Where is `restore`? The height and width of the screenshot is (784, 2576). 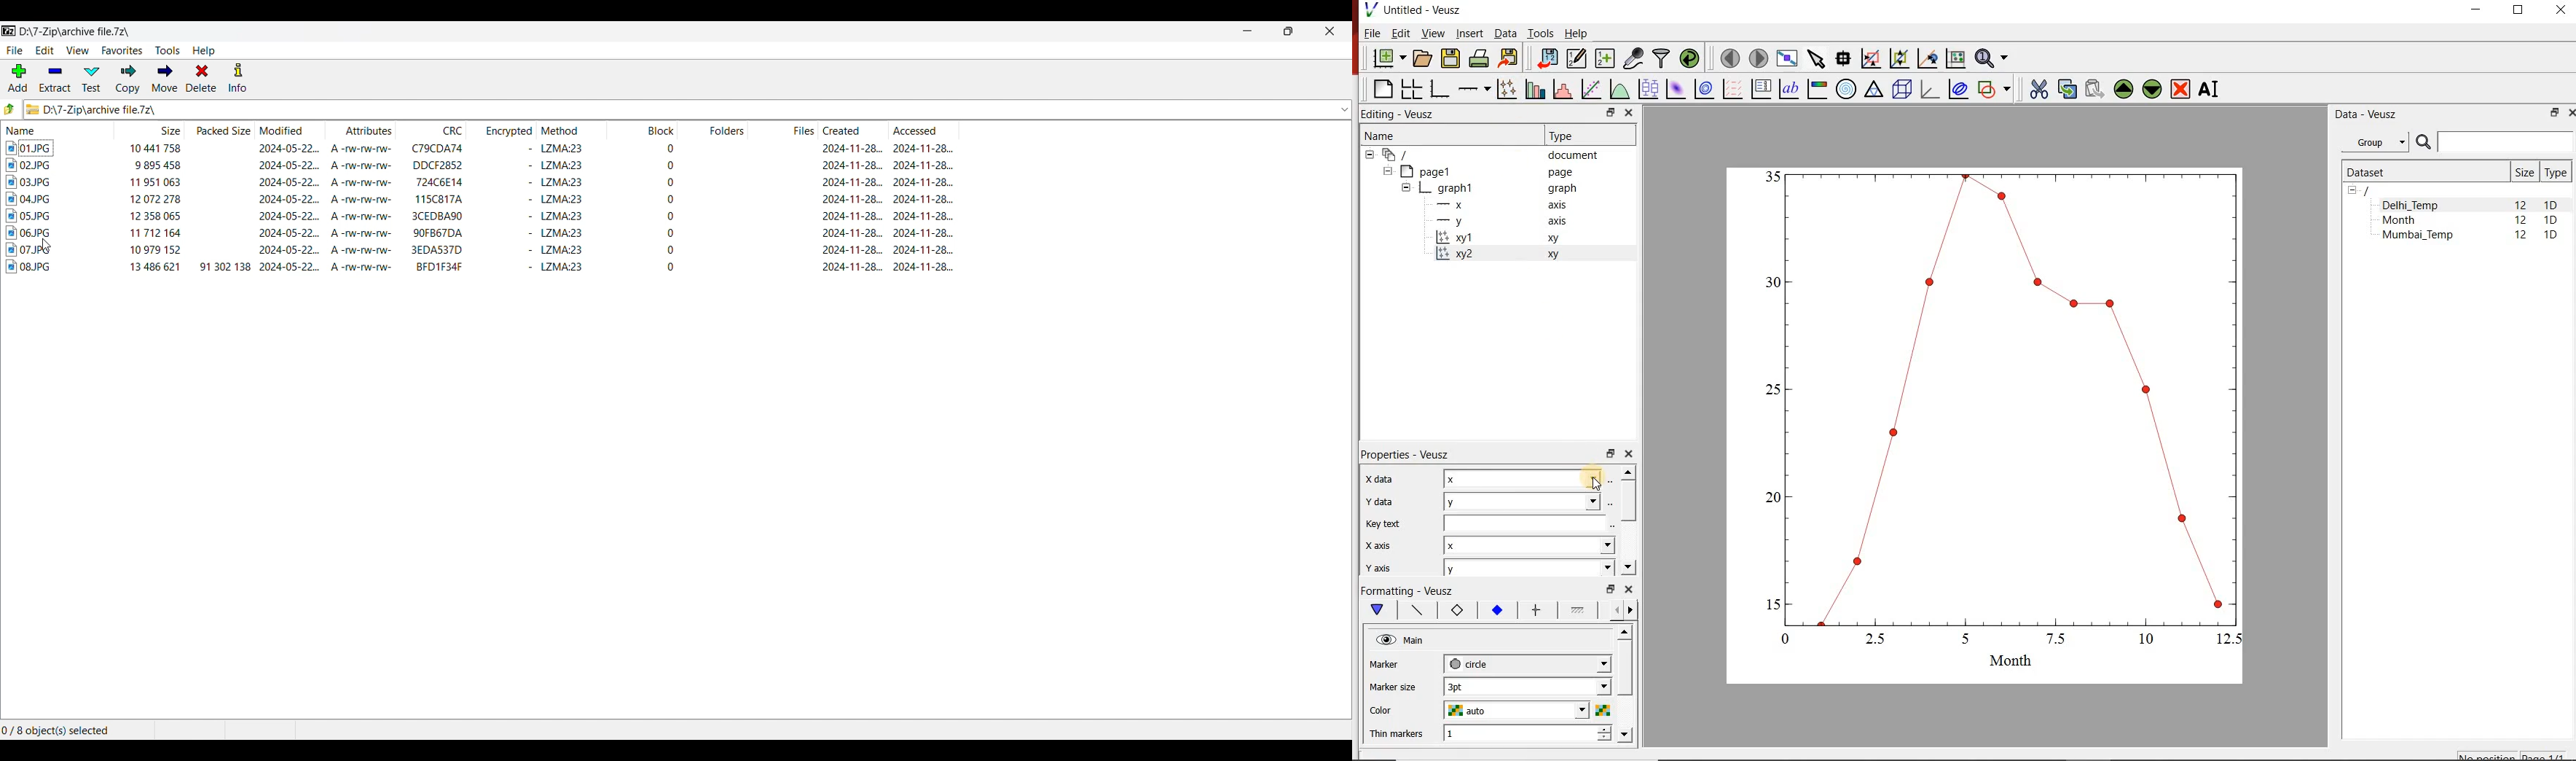 restore is located at coordinates (1609, 453).